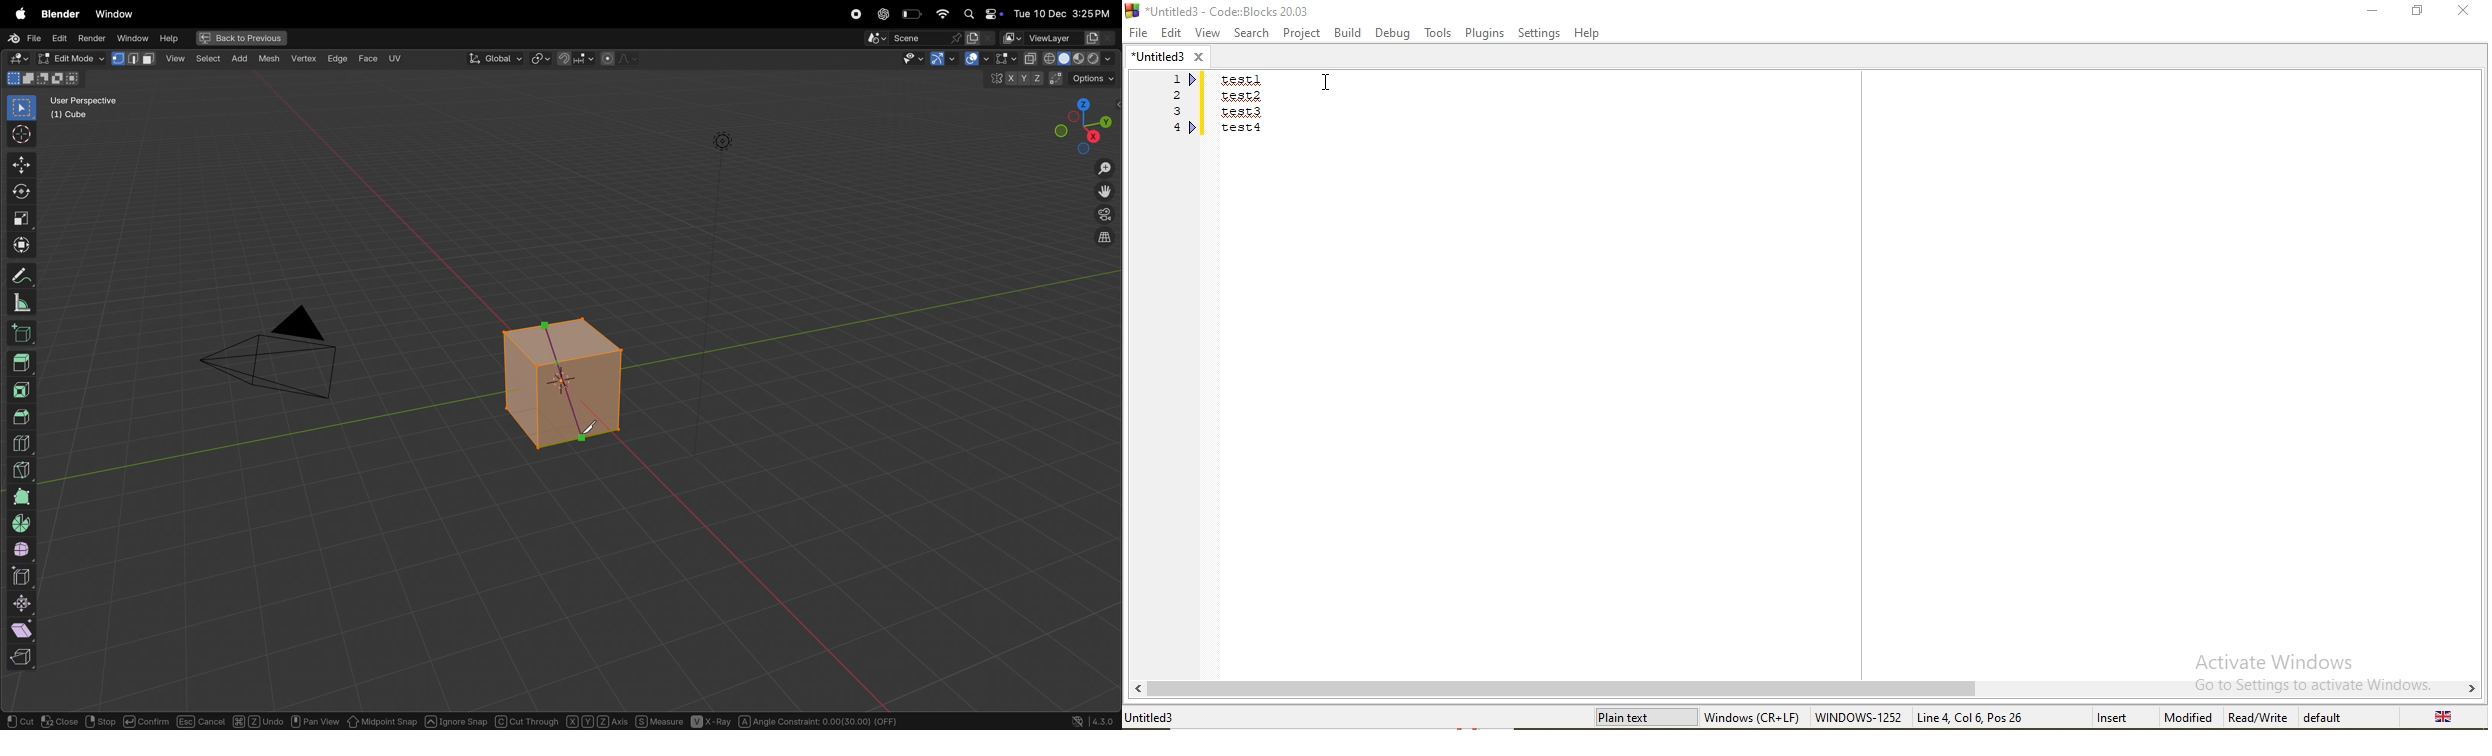 This screenshot has width=2492, height=756. What do you see at coordinates (1195, 127) in the screenshot?
I see `indicator beside e` at bounding box center [1195, 127].